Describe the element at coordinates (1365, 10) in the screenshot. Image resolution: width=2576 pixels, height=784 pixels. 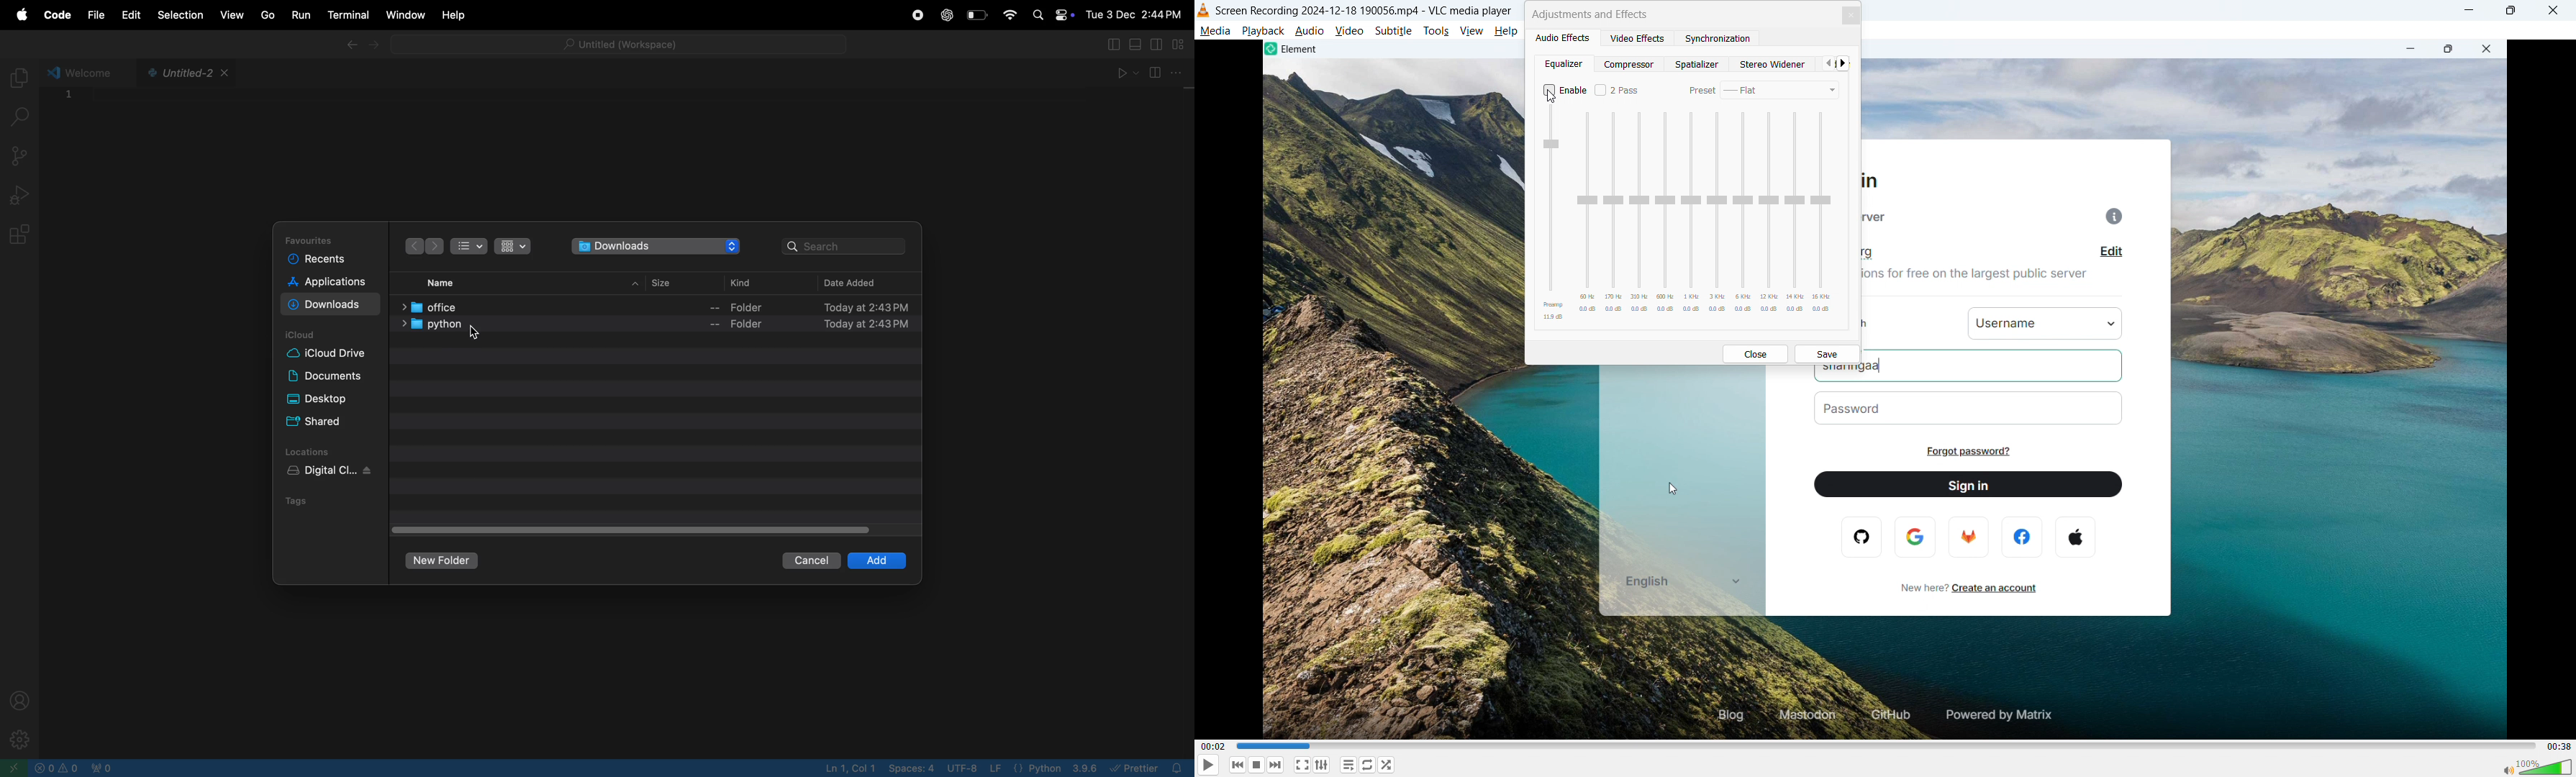
I see `18 190056.mp4 -VLC- medial player` at that location.